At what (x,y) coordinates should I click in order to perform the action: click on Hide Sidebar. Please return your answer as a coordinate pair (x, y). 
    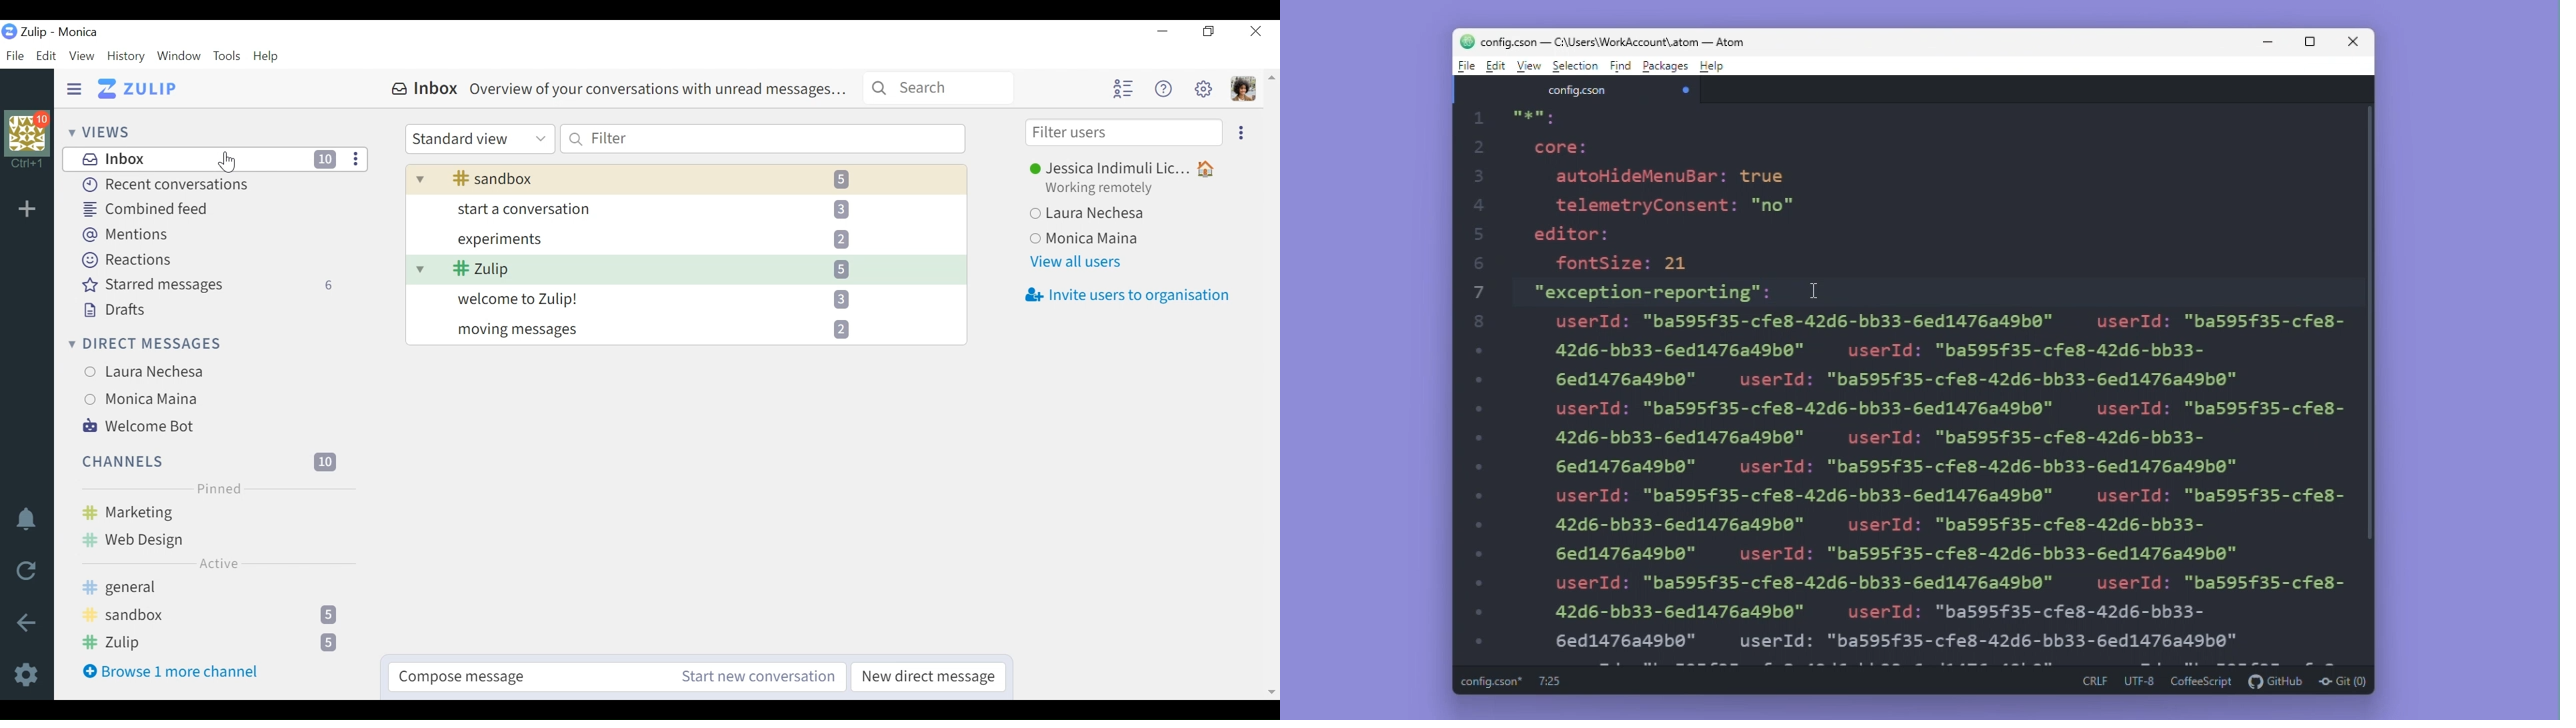
    Looking at the image, I should click on (73, 89).